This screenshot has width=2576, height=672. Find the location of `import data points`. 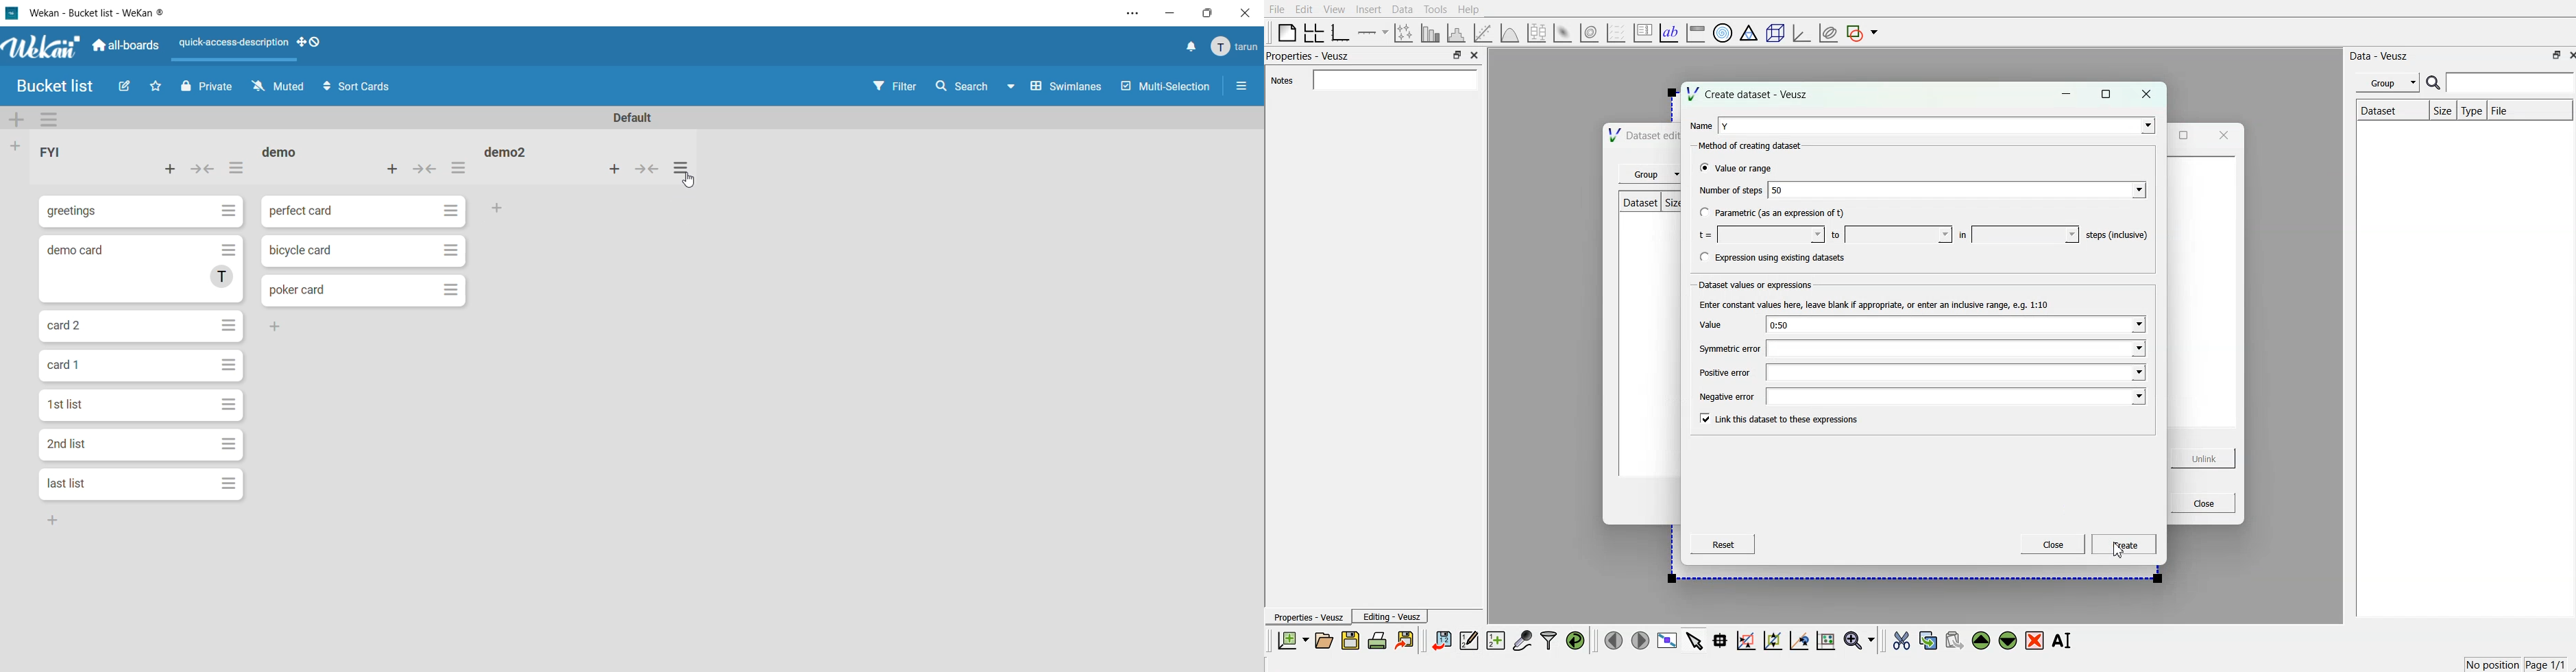

import data points is located at coordinates (1442, 641).